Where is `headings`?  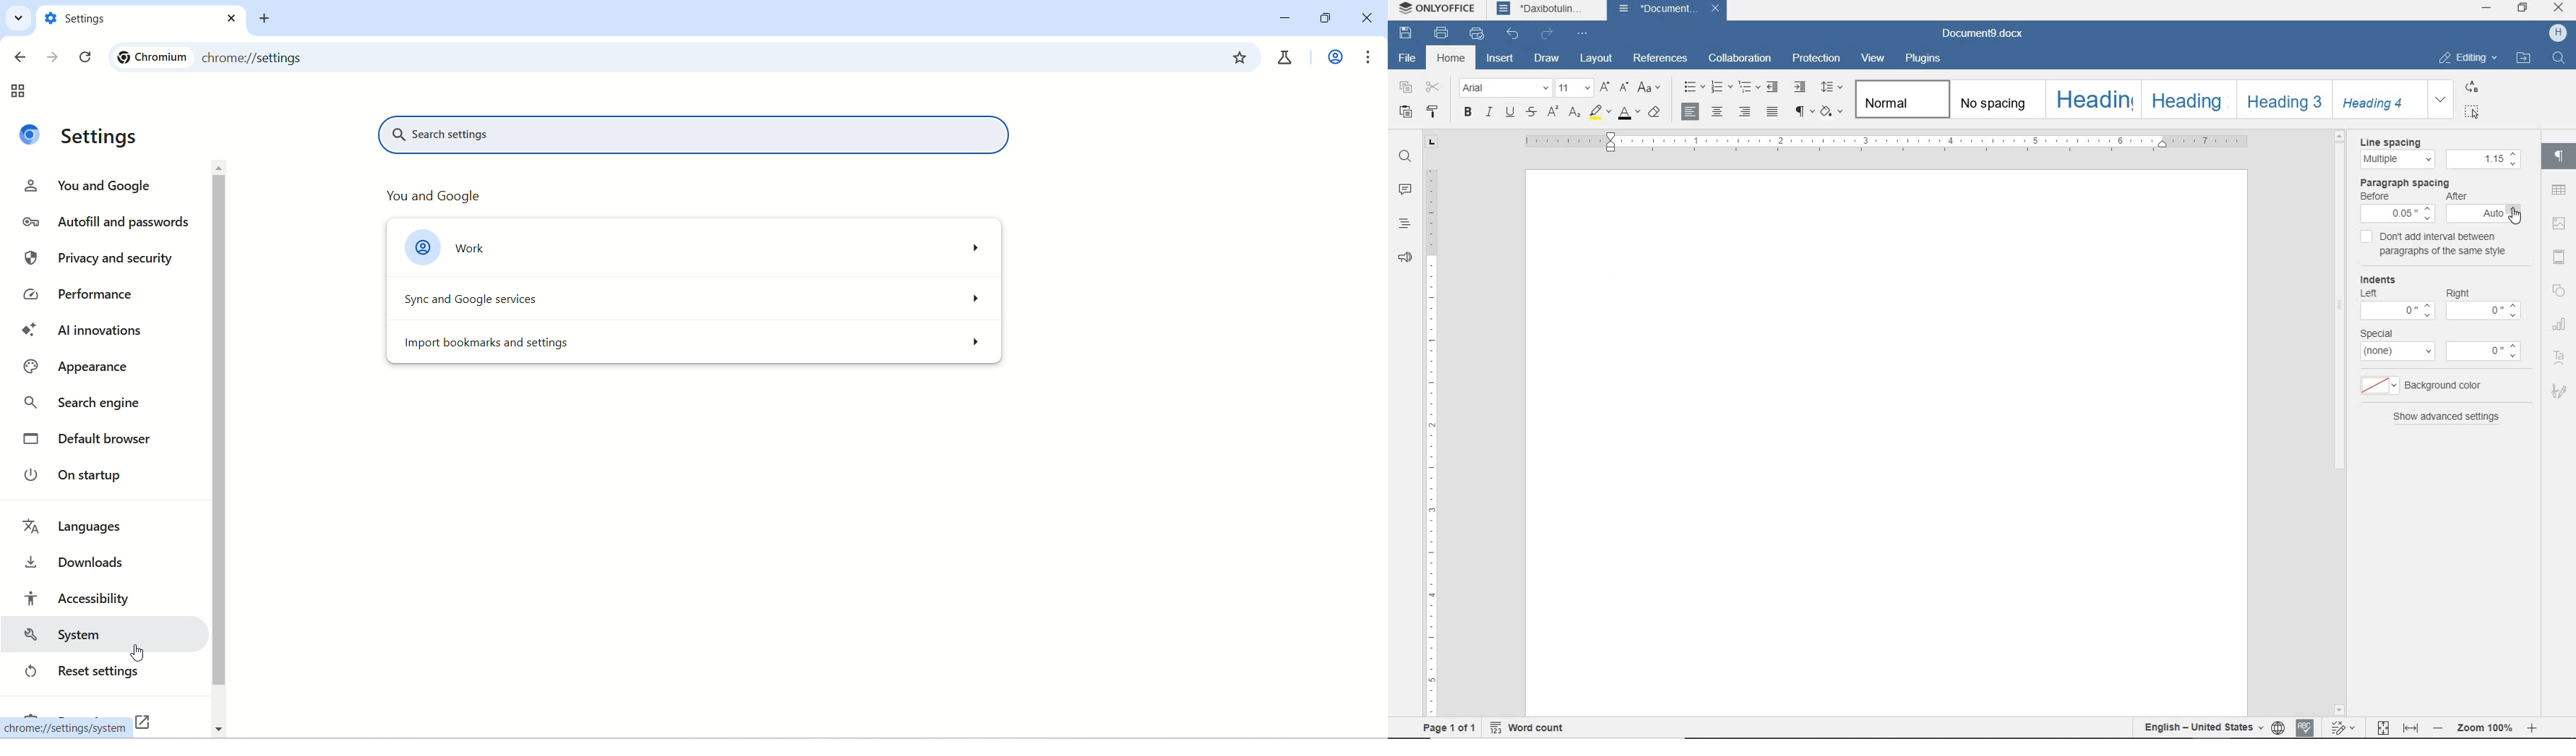
headings is located at coordinates (1403, 225).